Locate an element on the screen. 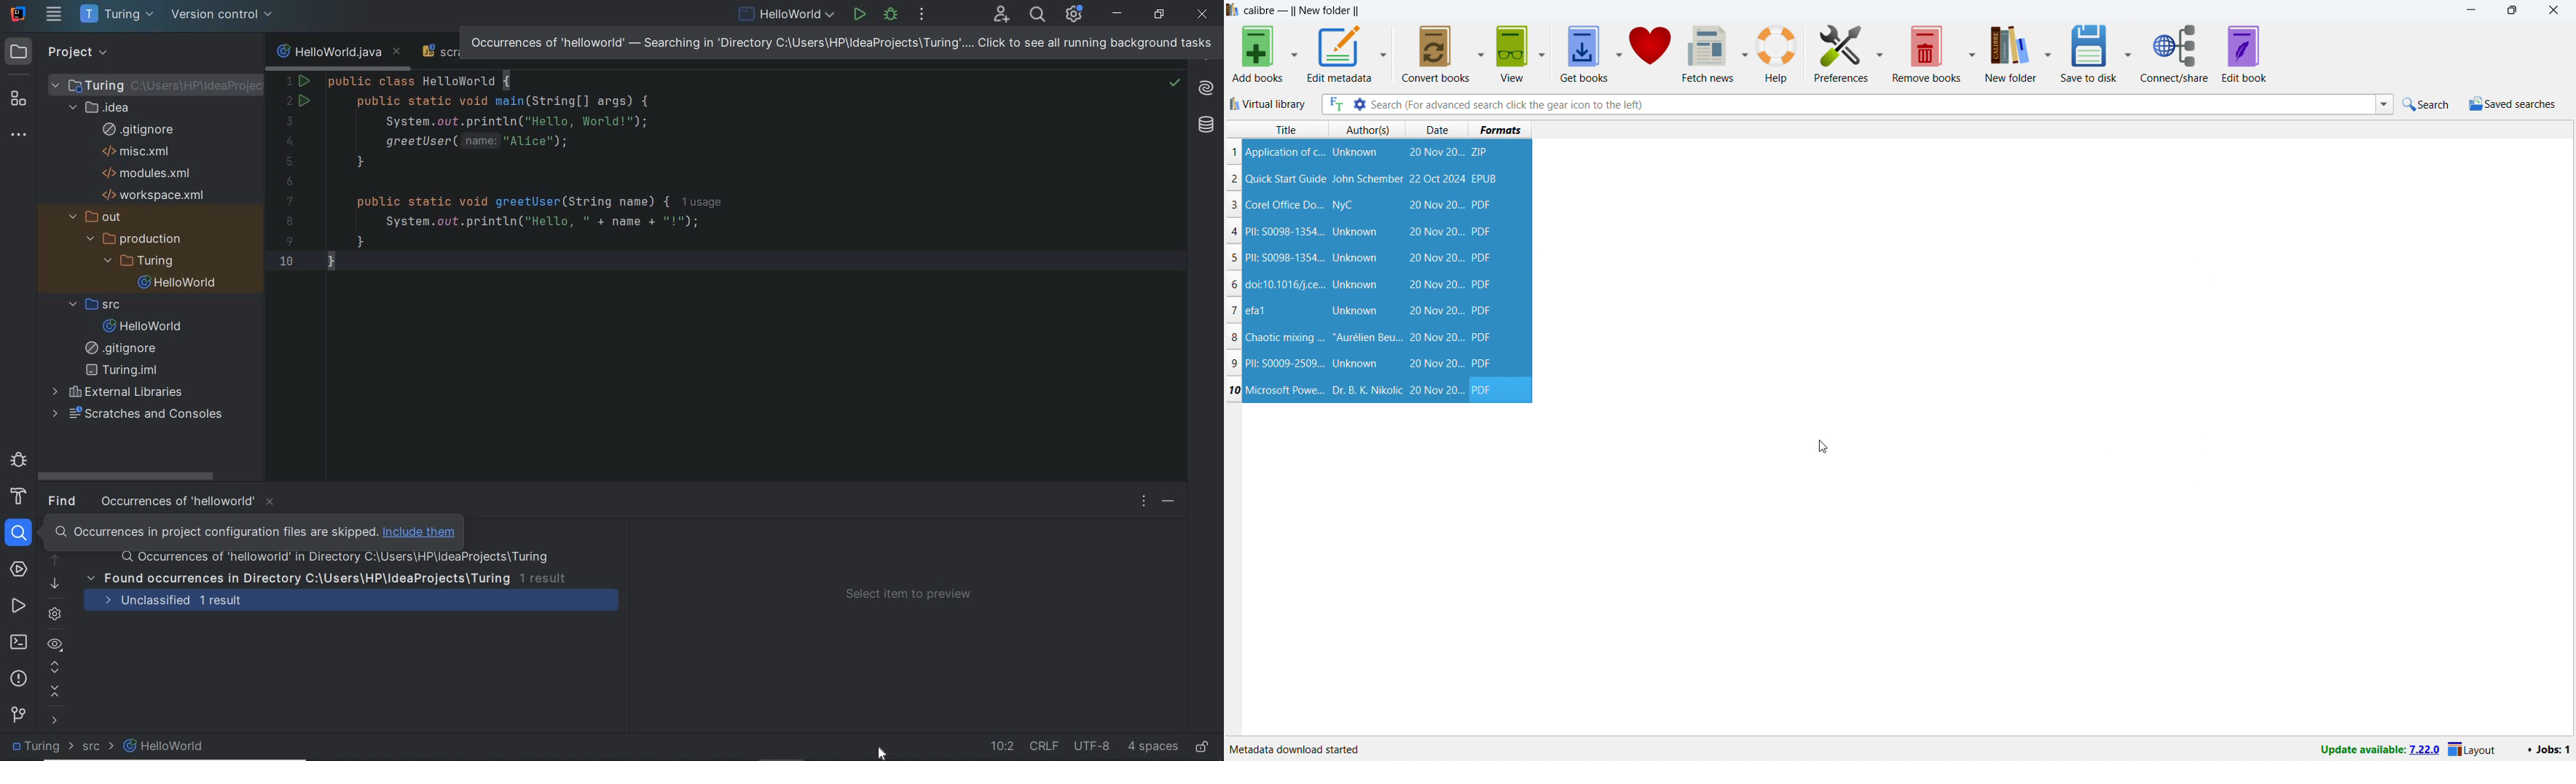 This screenshot has width=2576, height=784. Corel Office Do... is located at coordinates (1285, 204).